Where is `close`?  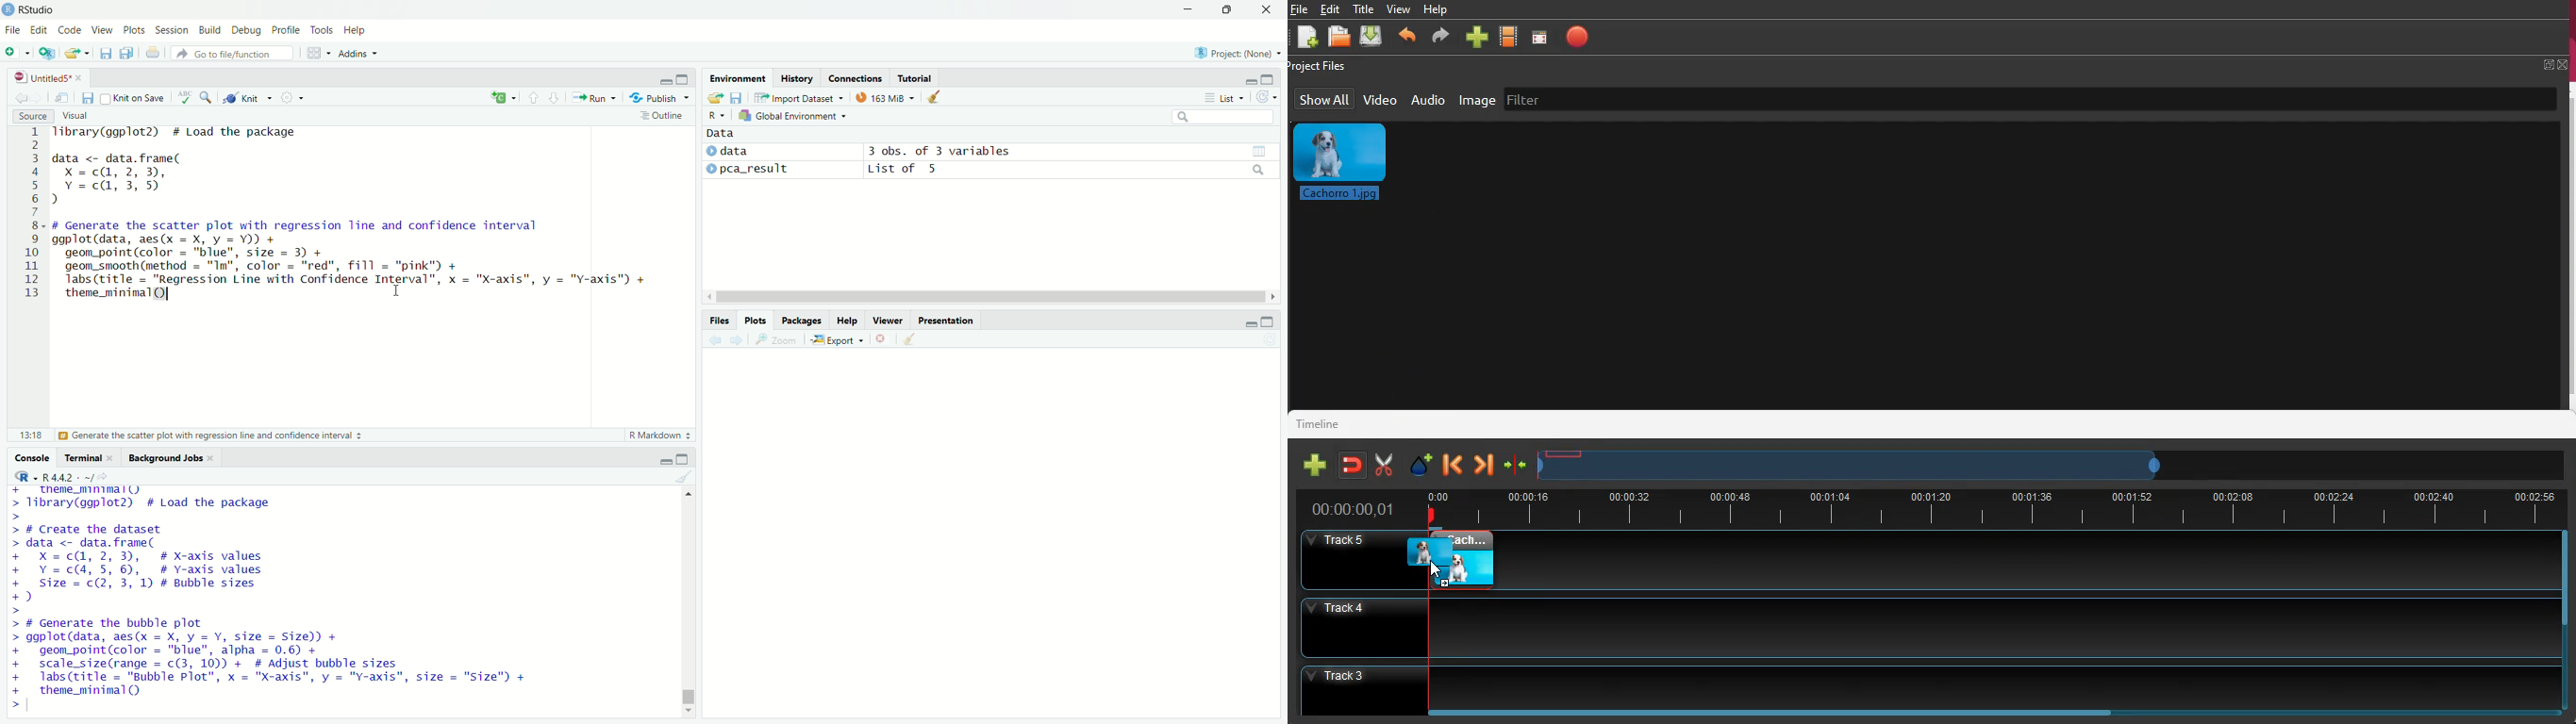
close is located at coordinates (113, 459).